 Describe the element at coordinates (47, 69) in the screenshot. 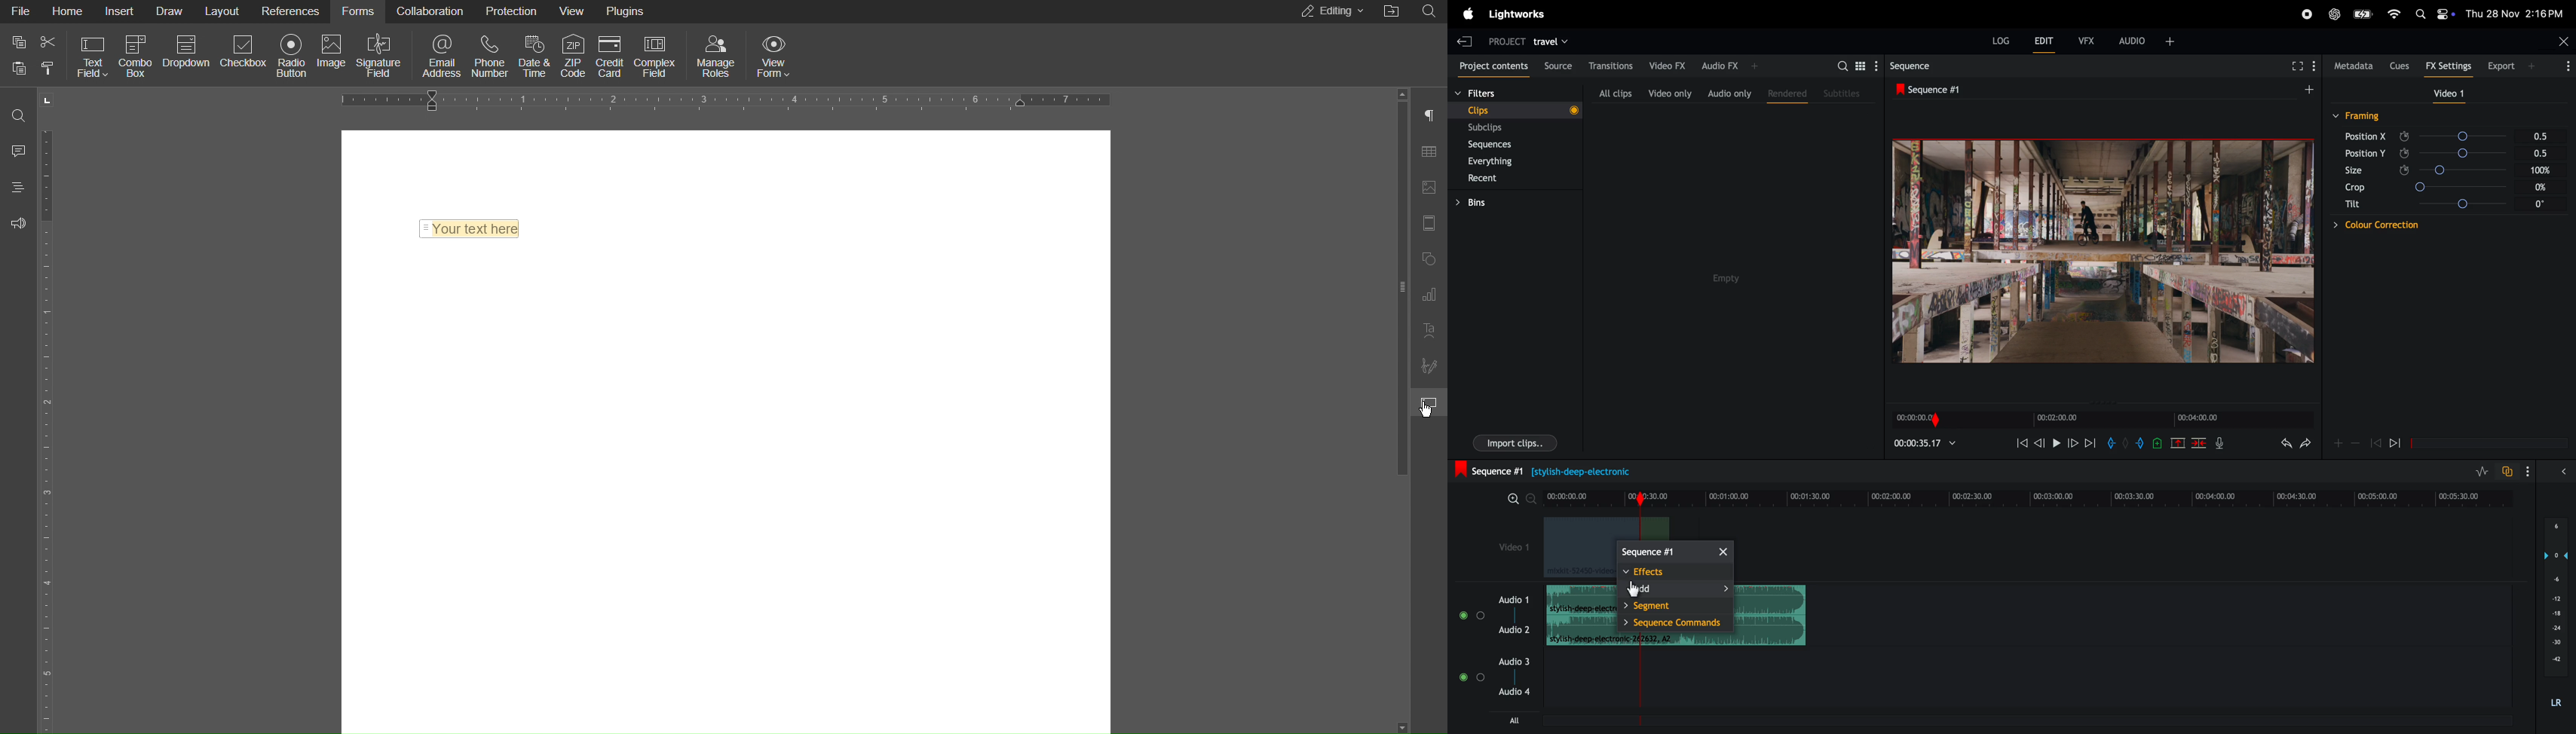

I see `paste` at that location.